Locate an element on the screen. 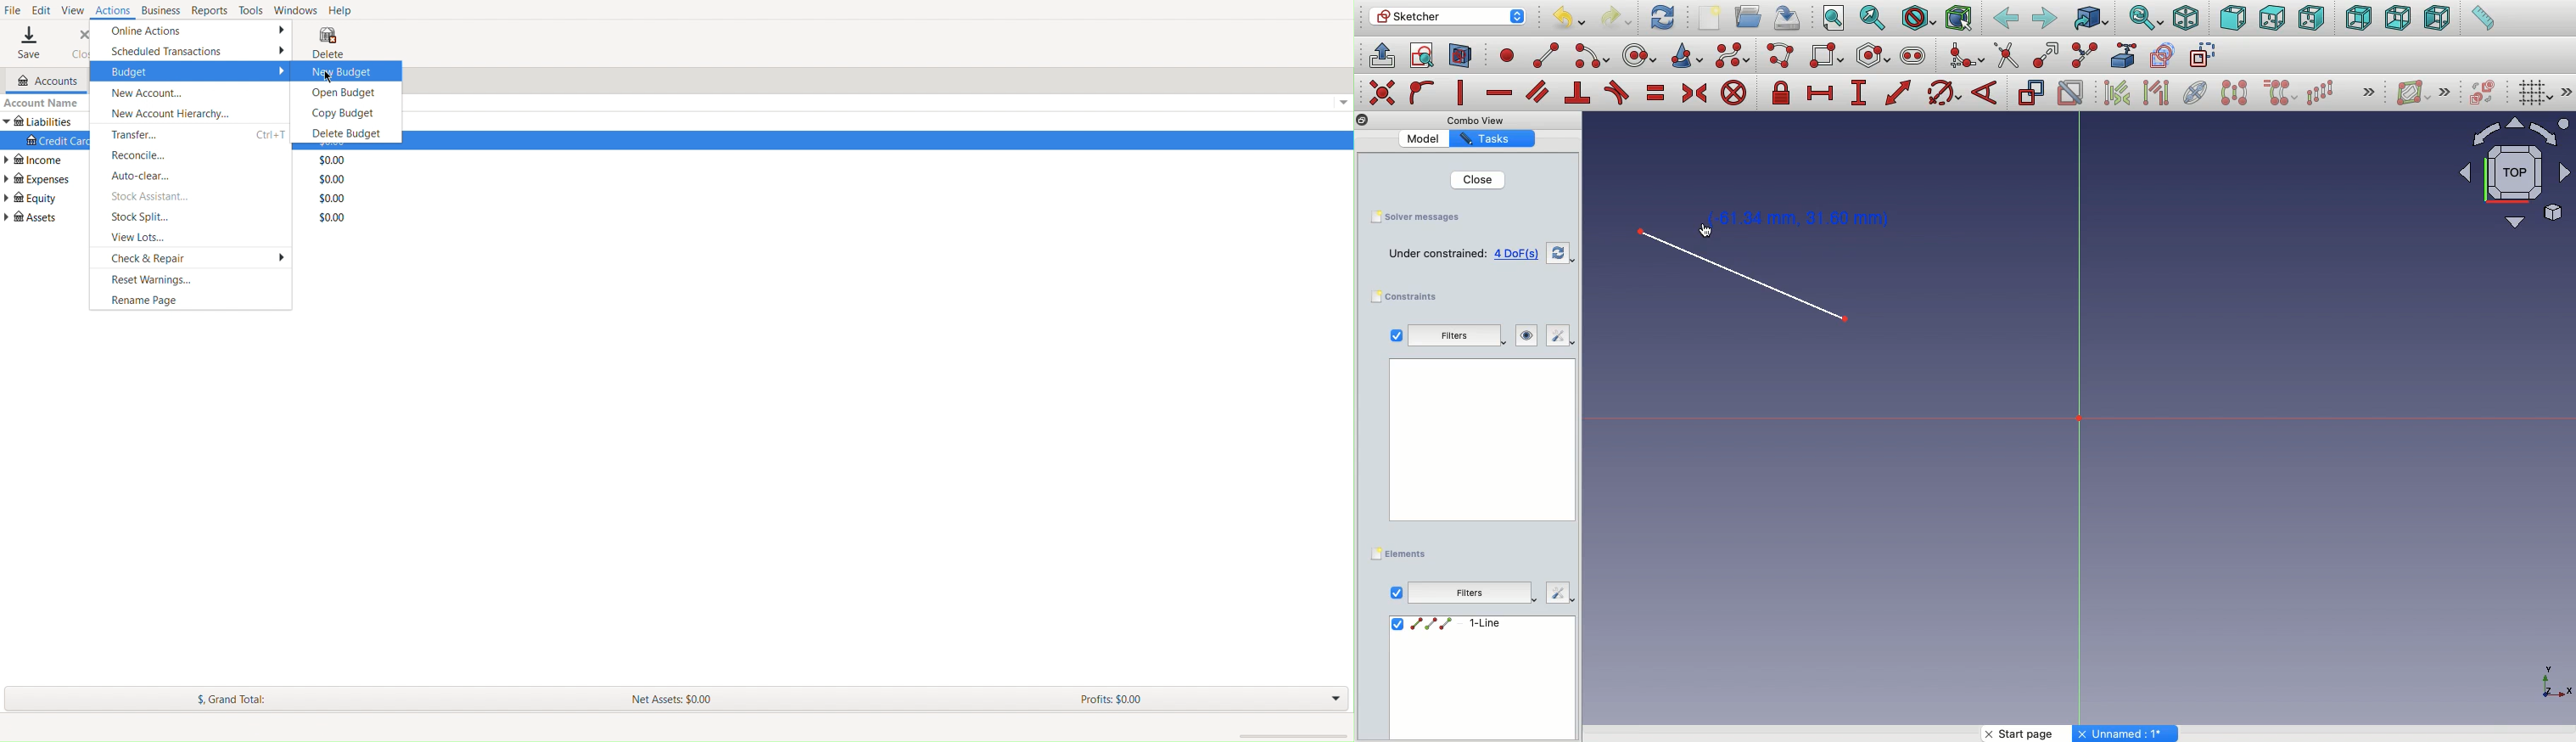 This screenshot has height=756, width=2576.  is located at coordinates (2550, 681).